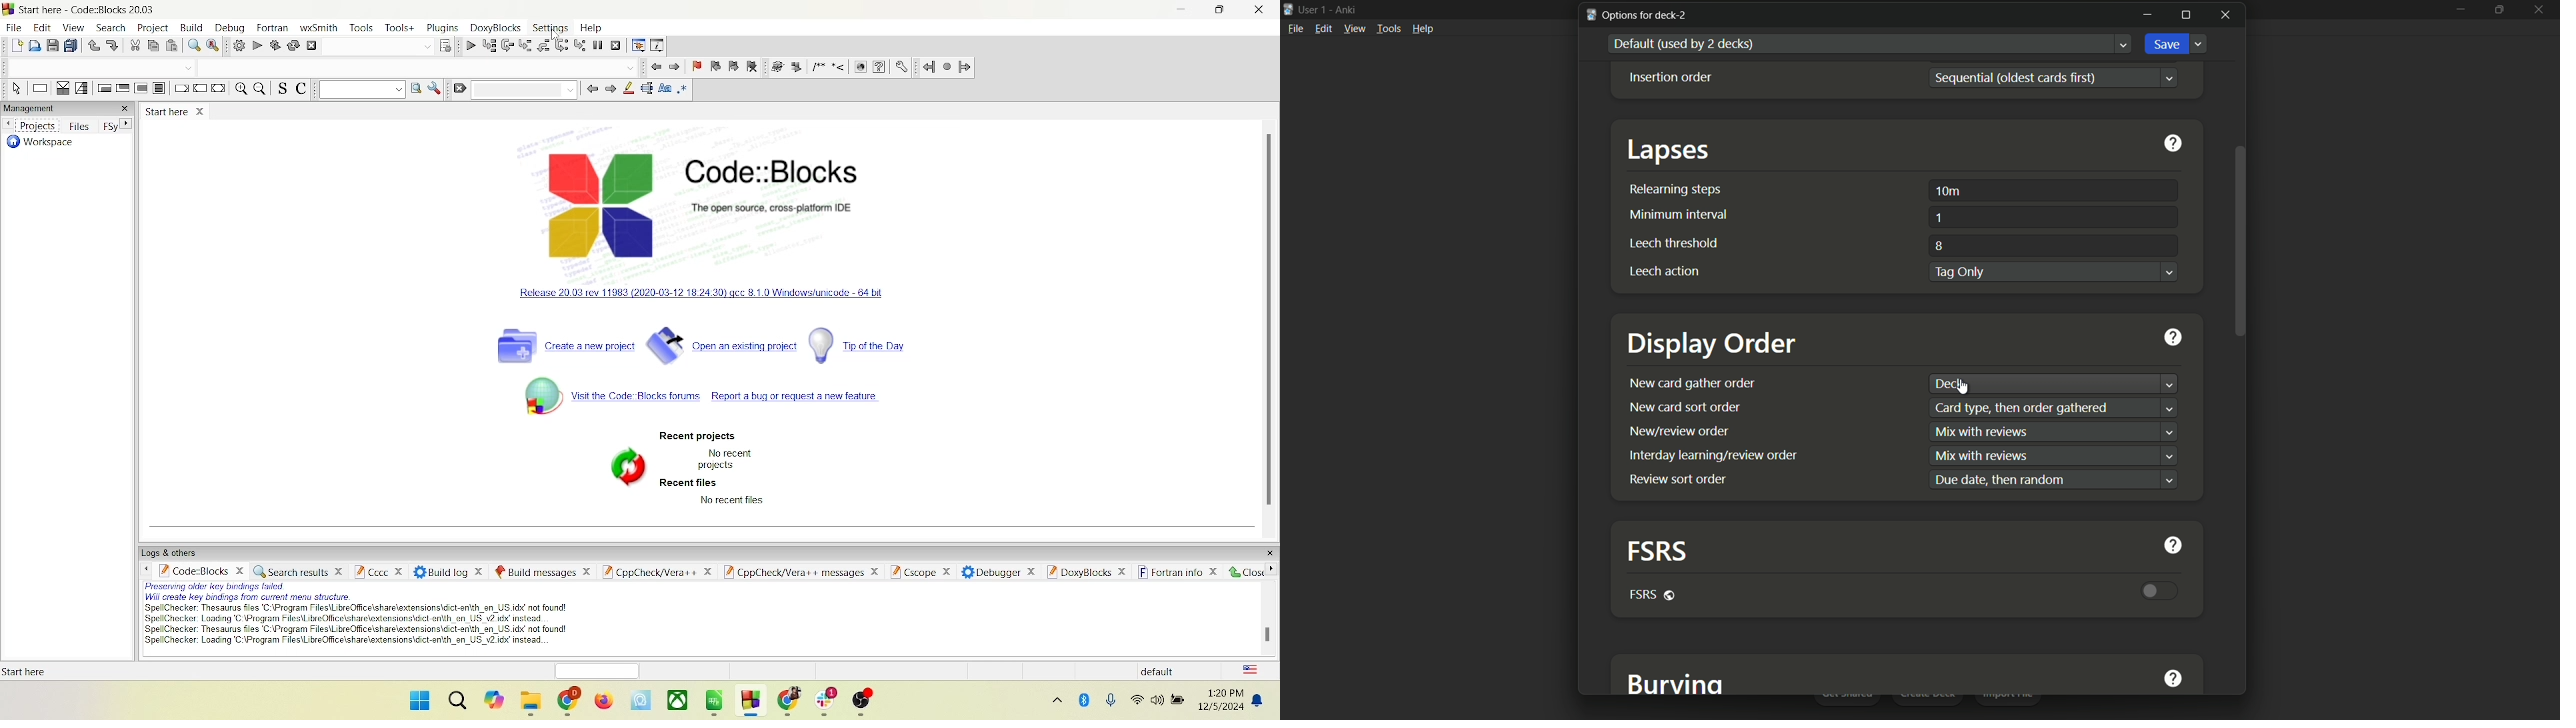 This screenshot has height=728, width=2576. What do you see at coordinates (593, 204) in the screenshot?
I see `logo` at bounding box center [593, 204].